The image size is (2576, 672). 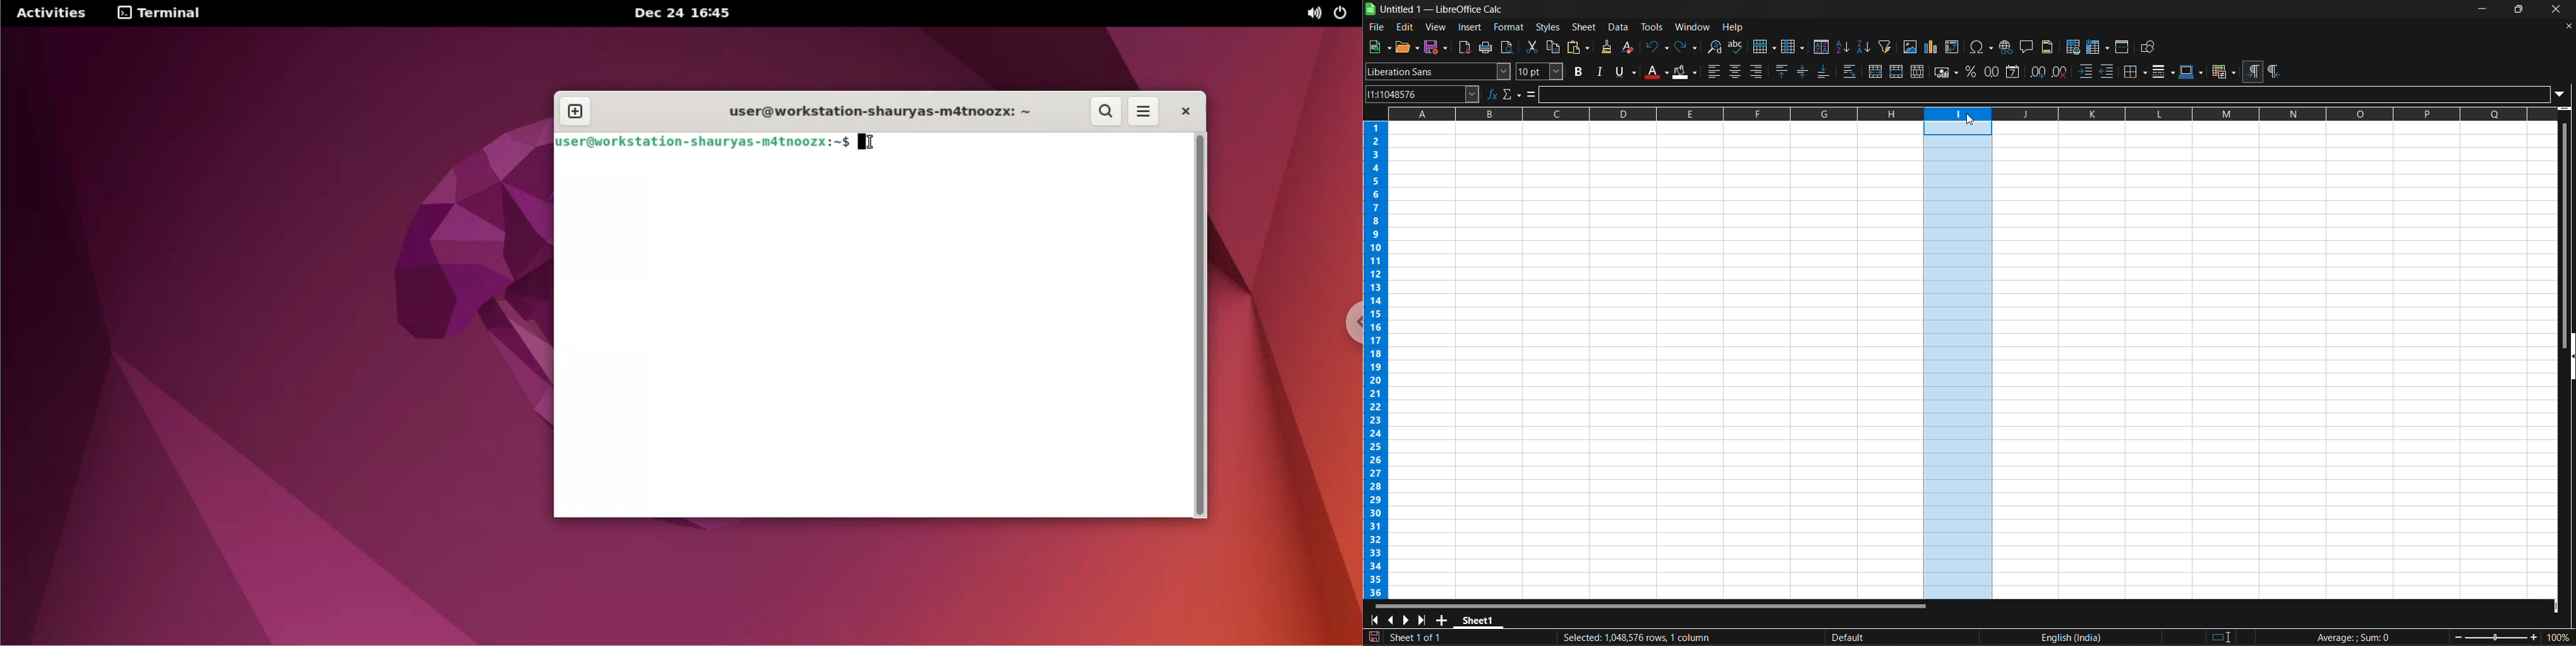 I want to click on vertical scroll bar, so click(x=2566, y=224).